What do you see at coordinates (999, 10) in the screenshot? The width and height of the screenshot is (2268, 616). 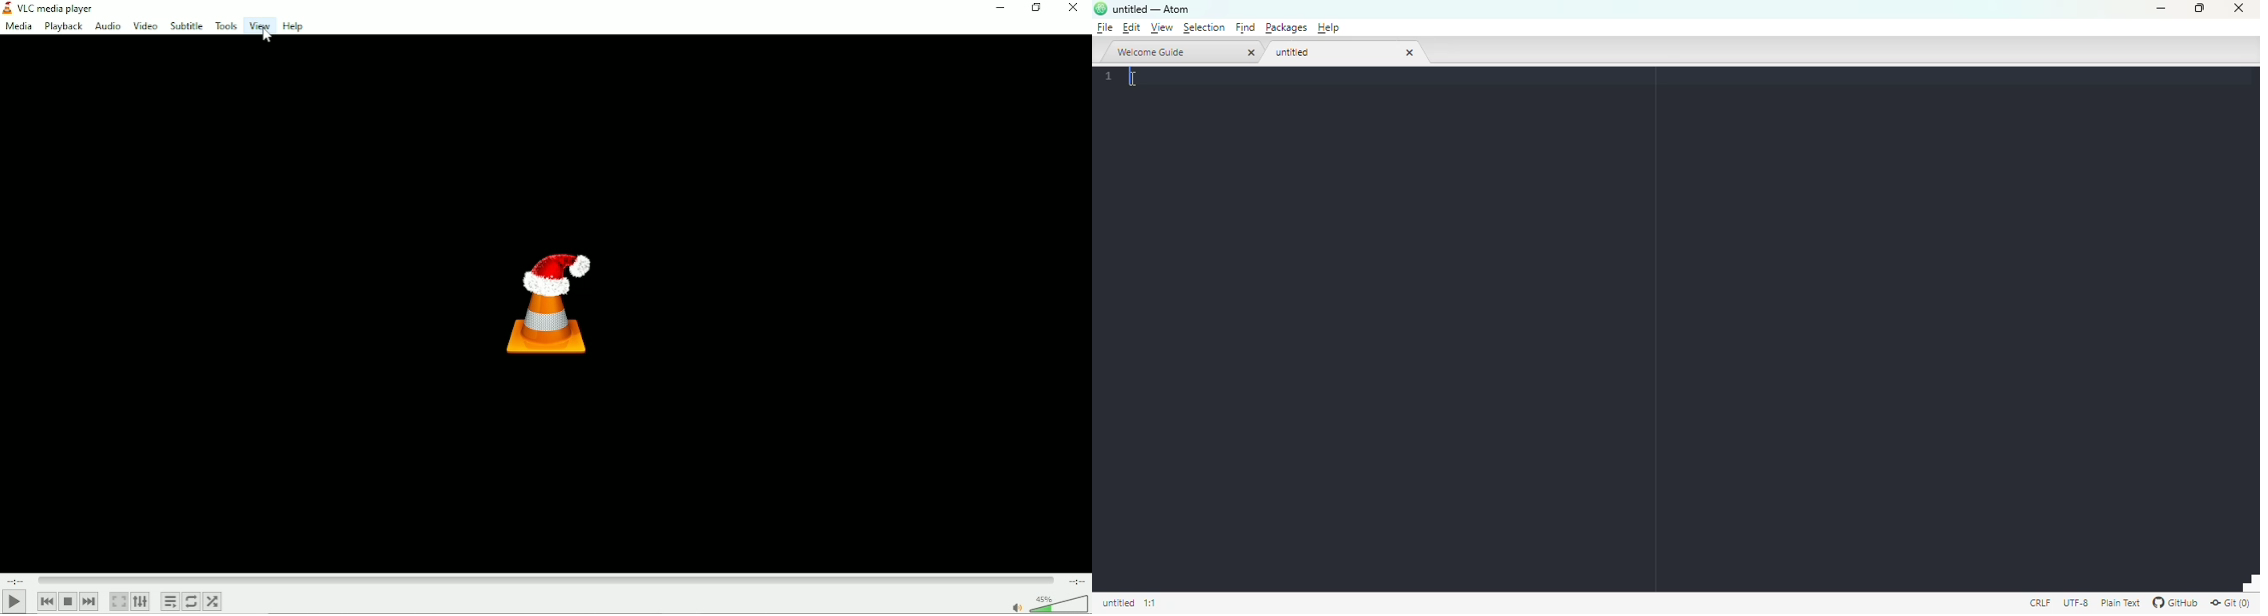 I see `Minimize` at bounding box center [999, 10].